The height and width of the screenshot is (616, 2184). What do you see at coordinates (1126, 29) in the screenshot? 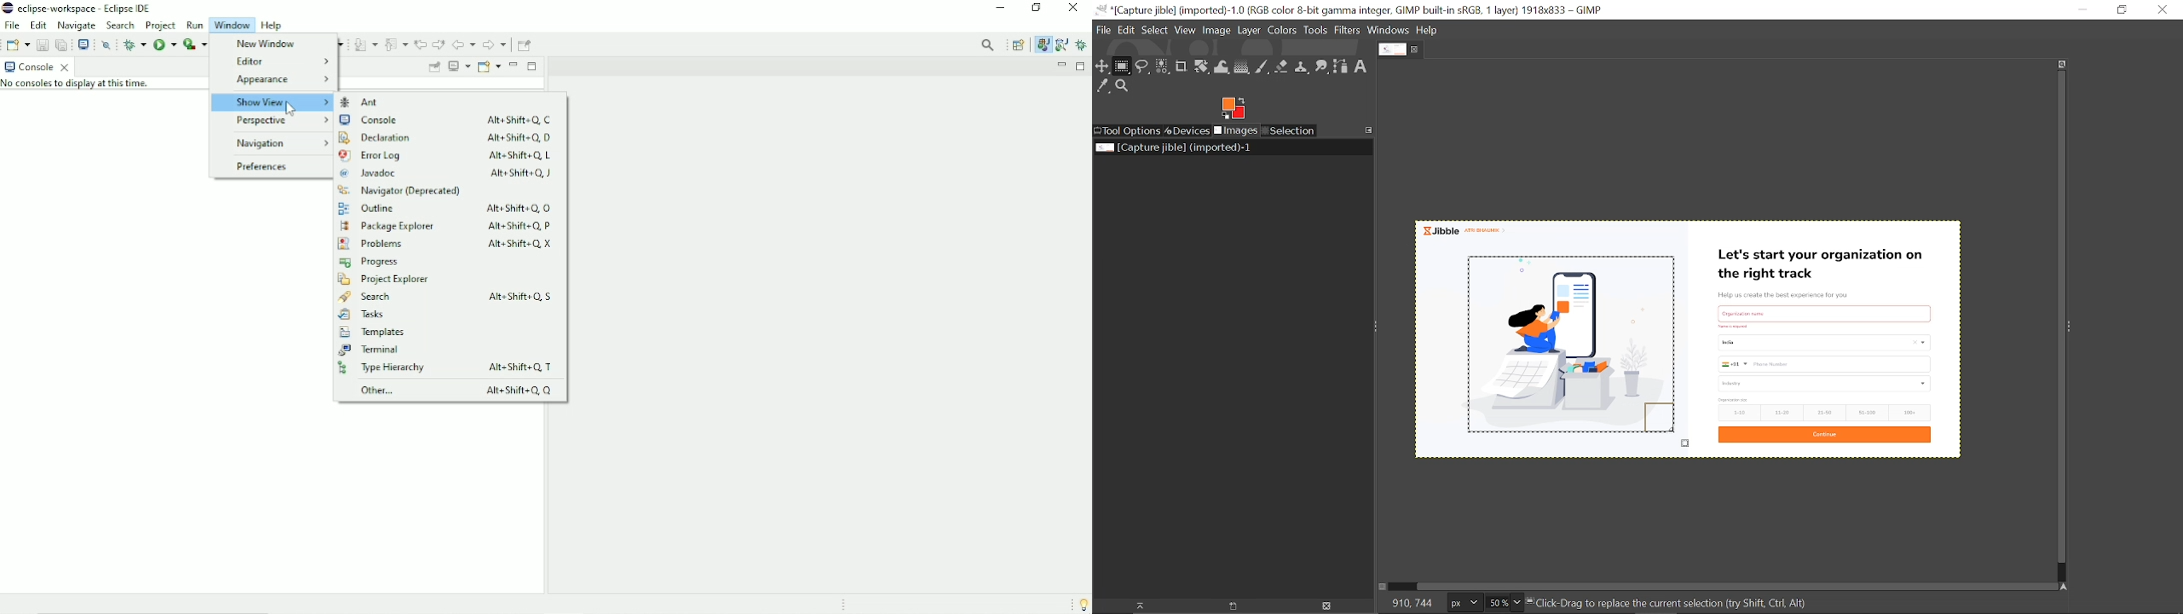
I see `Edit` at bounding box center [1126, 29].